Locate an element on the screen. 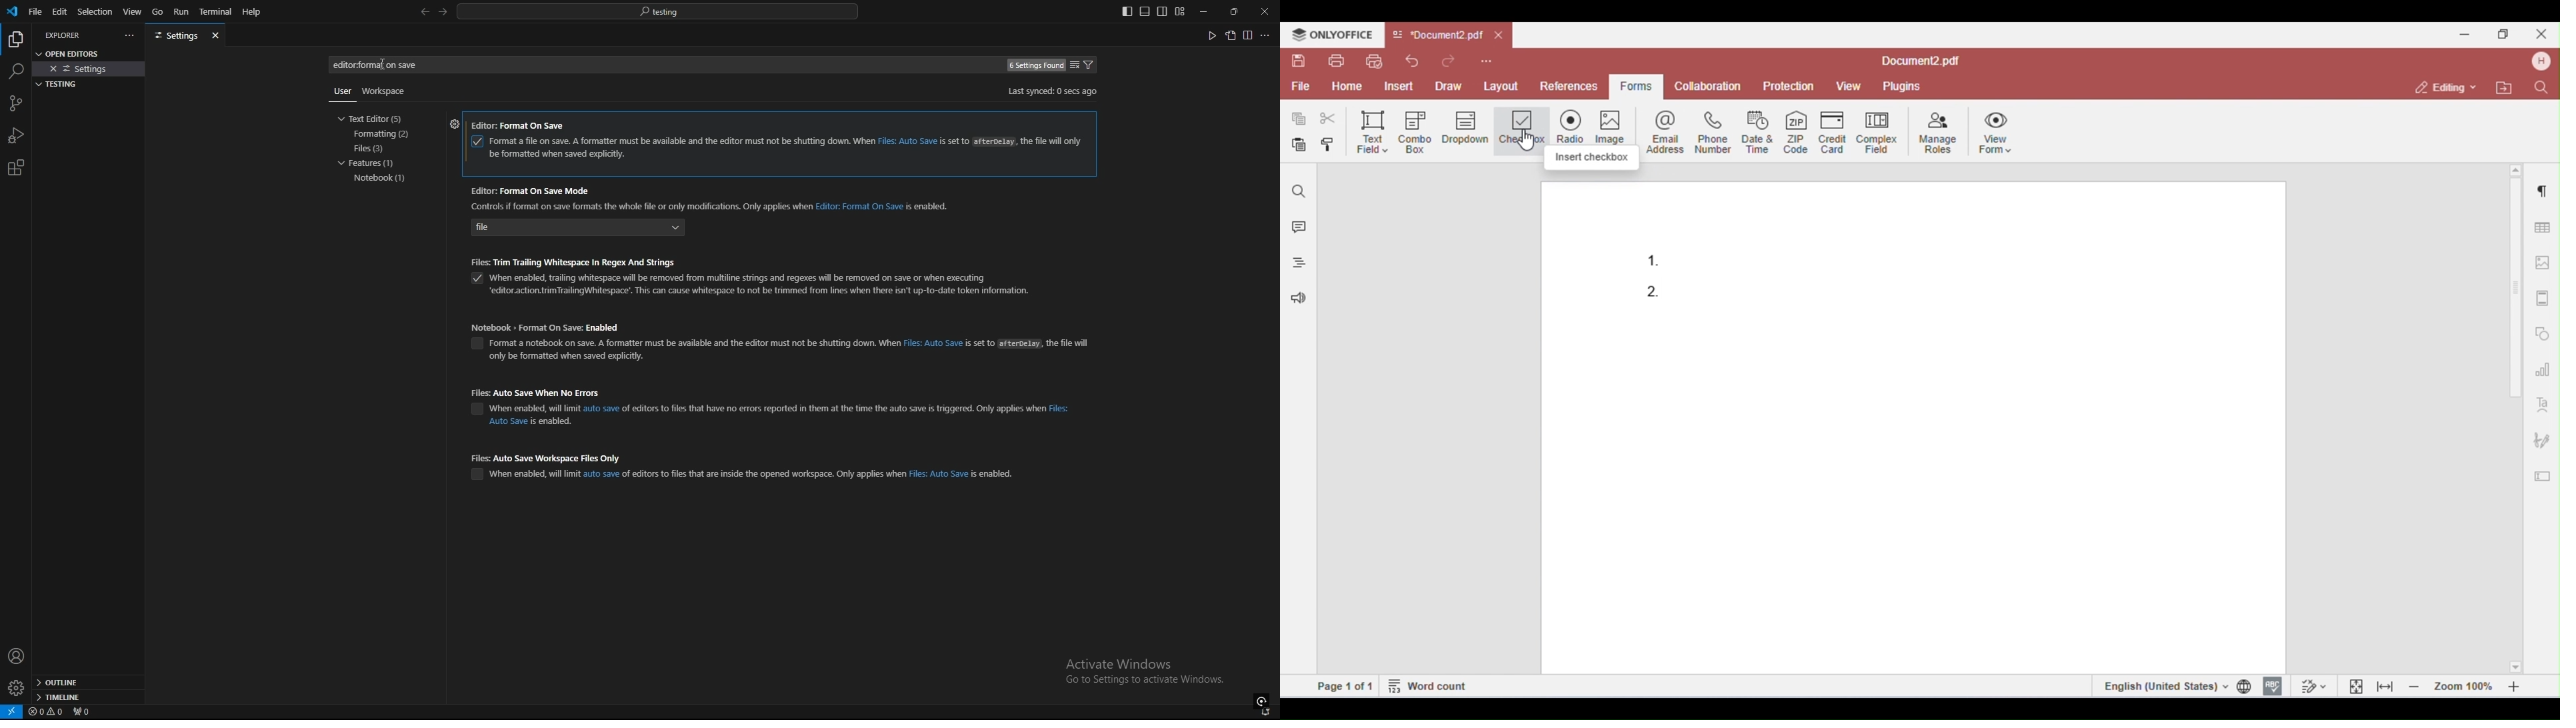  open settings is located at coordinates (1230, 35).